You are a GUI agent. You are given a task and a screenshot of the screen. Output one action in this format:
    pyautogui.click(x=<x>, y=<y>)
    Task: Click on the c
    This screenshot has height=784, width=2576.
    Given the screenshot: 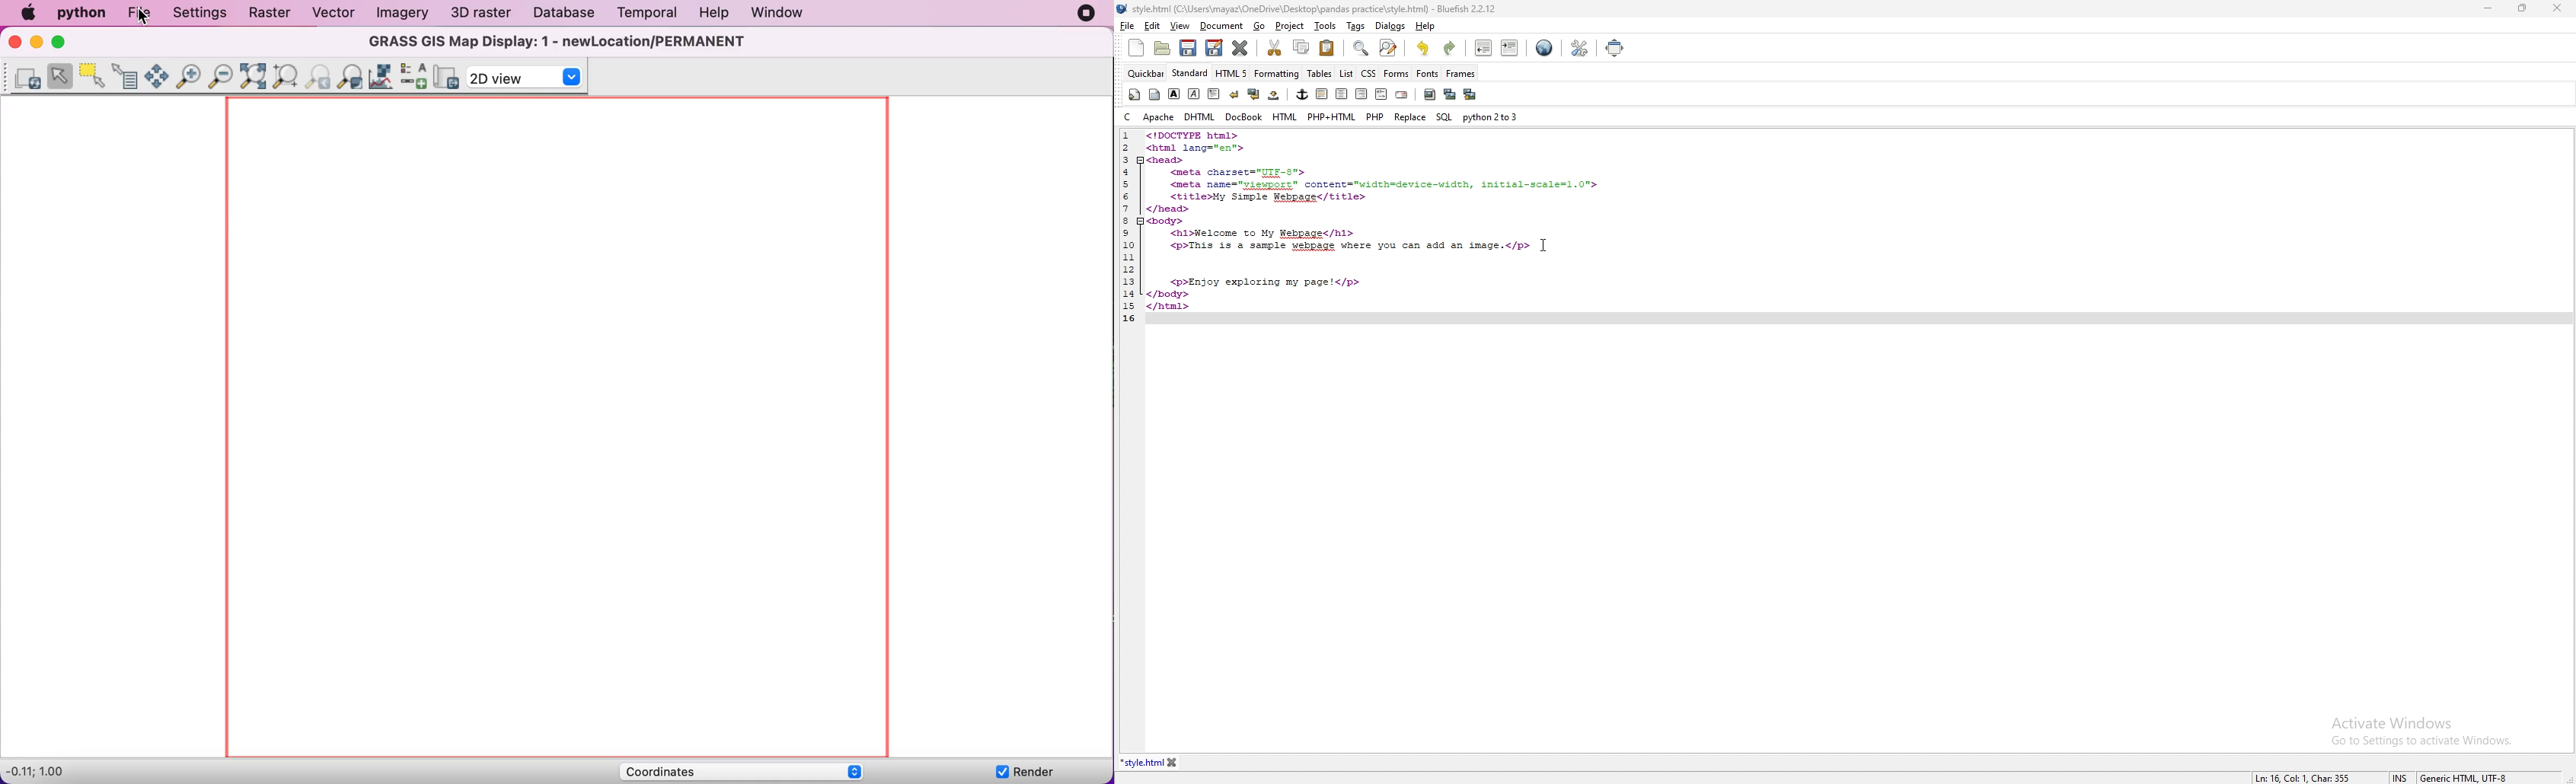 What is the action you would take?
    pyautogui.click(x=1129, y=116)
    